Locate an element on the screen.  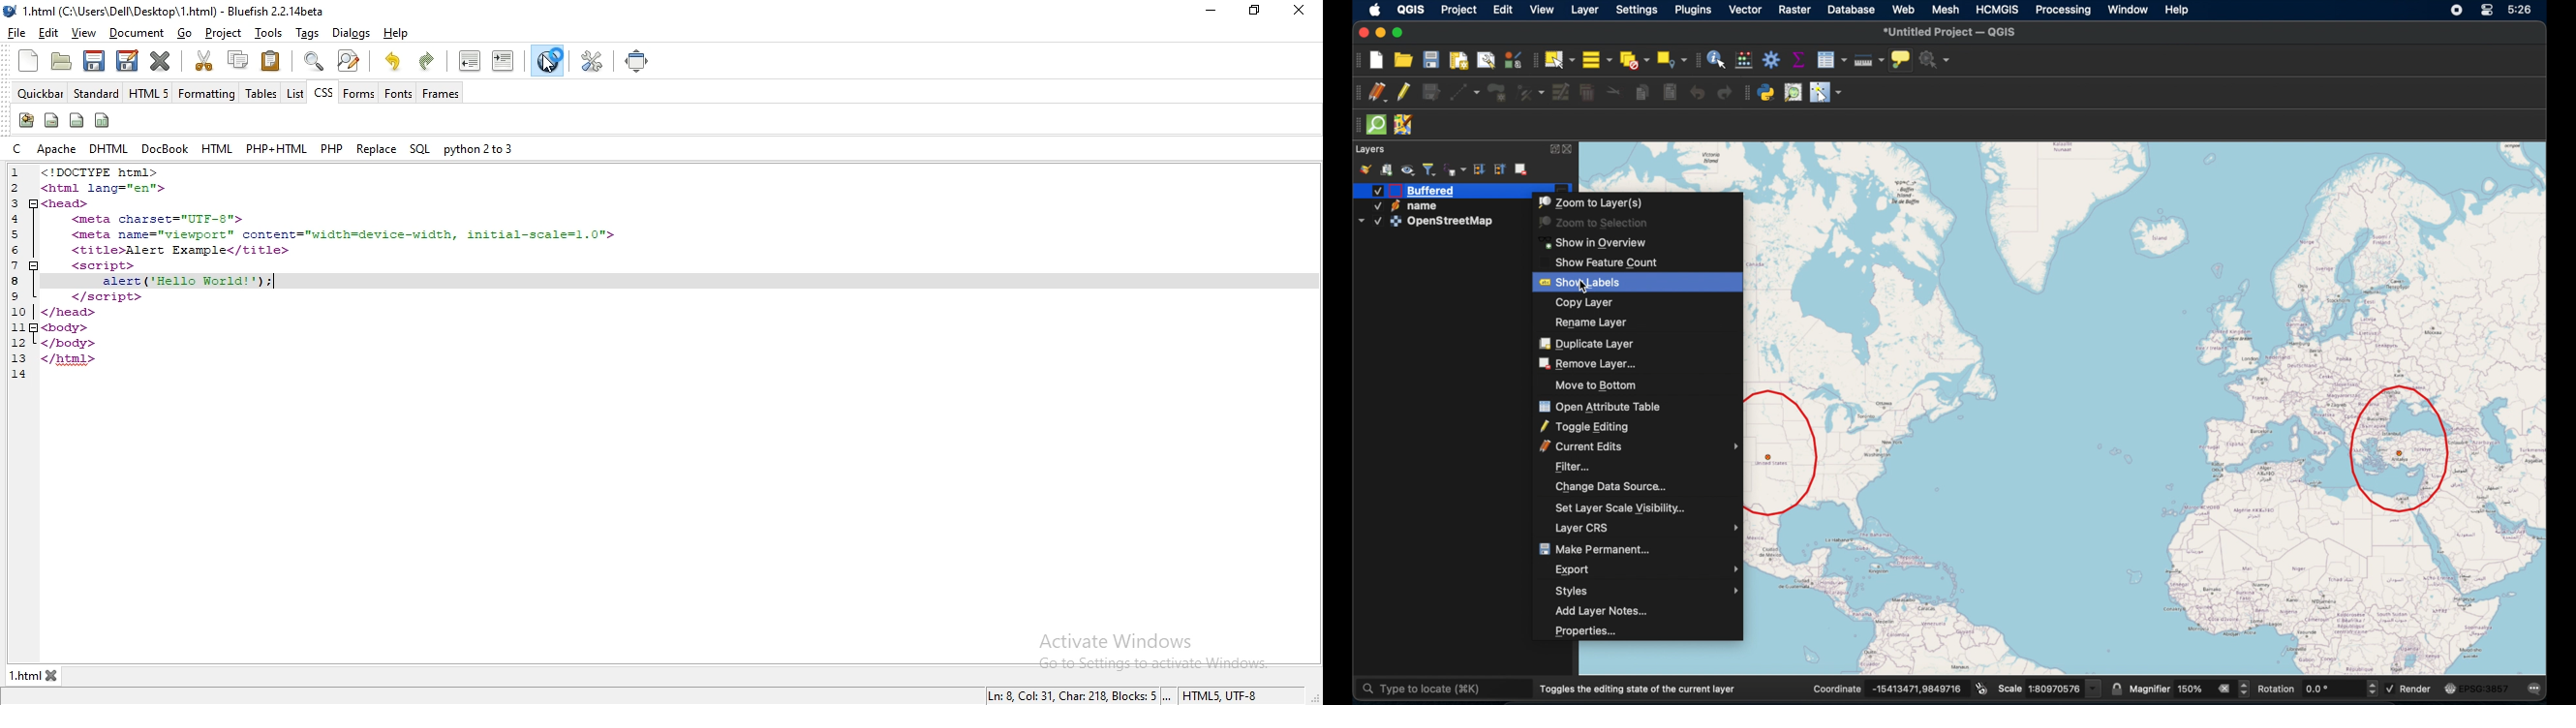
view in browser is located at coordinates (548, 62).